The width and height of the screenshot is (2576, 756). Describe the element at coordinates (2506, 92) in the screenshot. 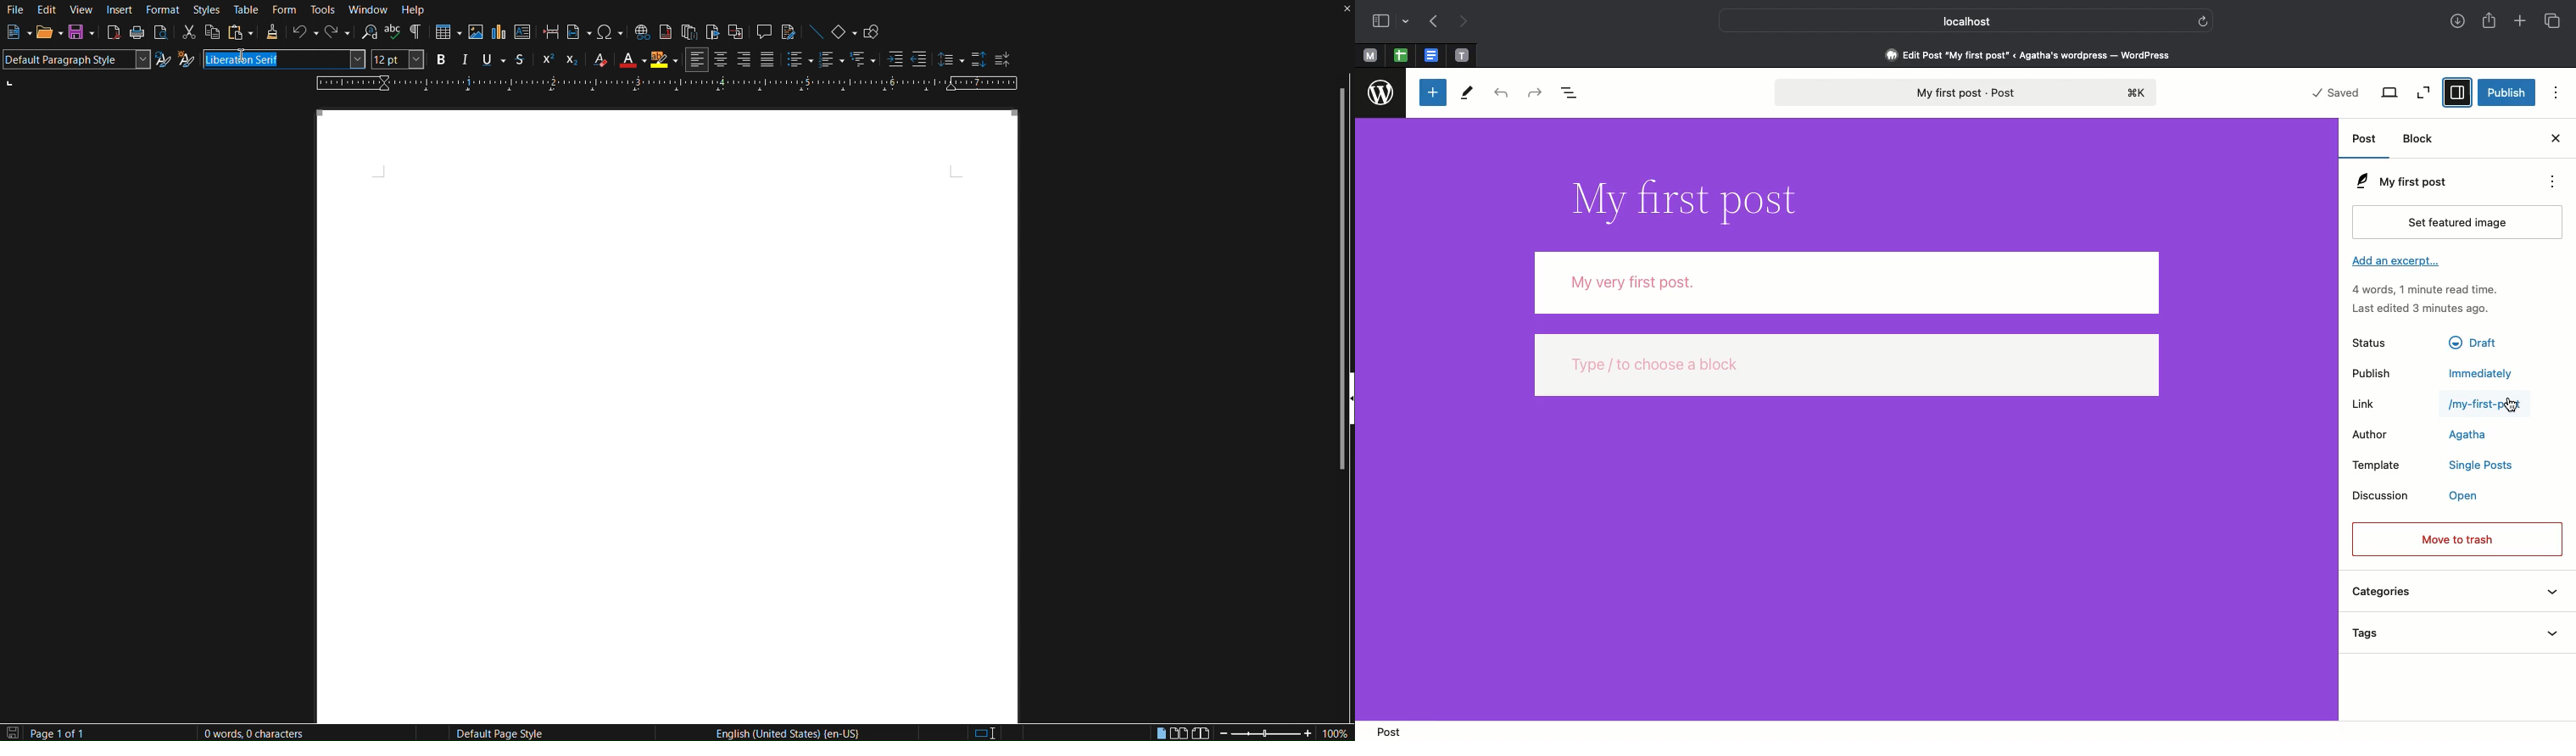

I see `Publish` at that location.